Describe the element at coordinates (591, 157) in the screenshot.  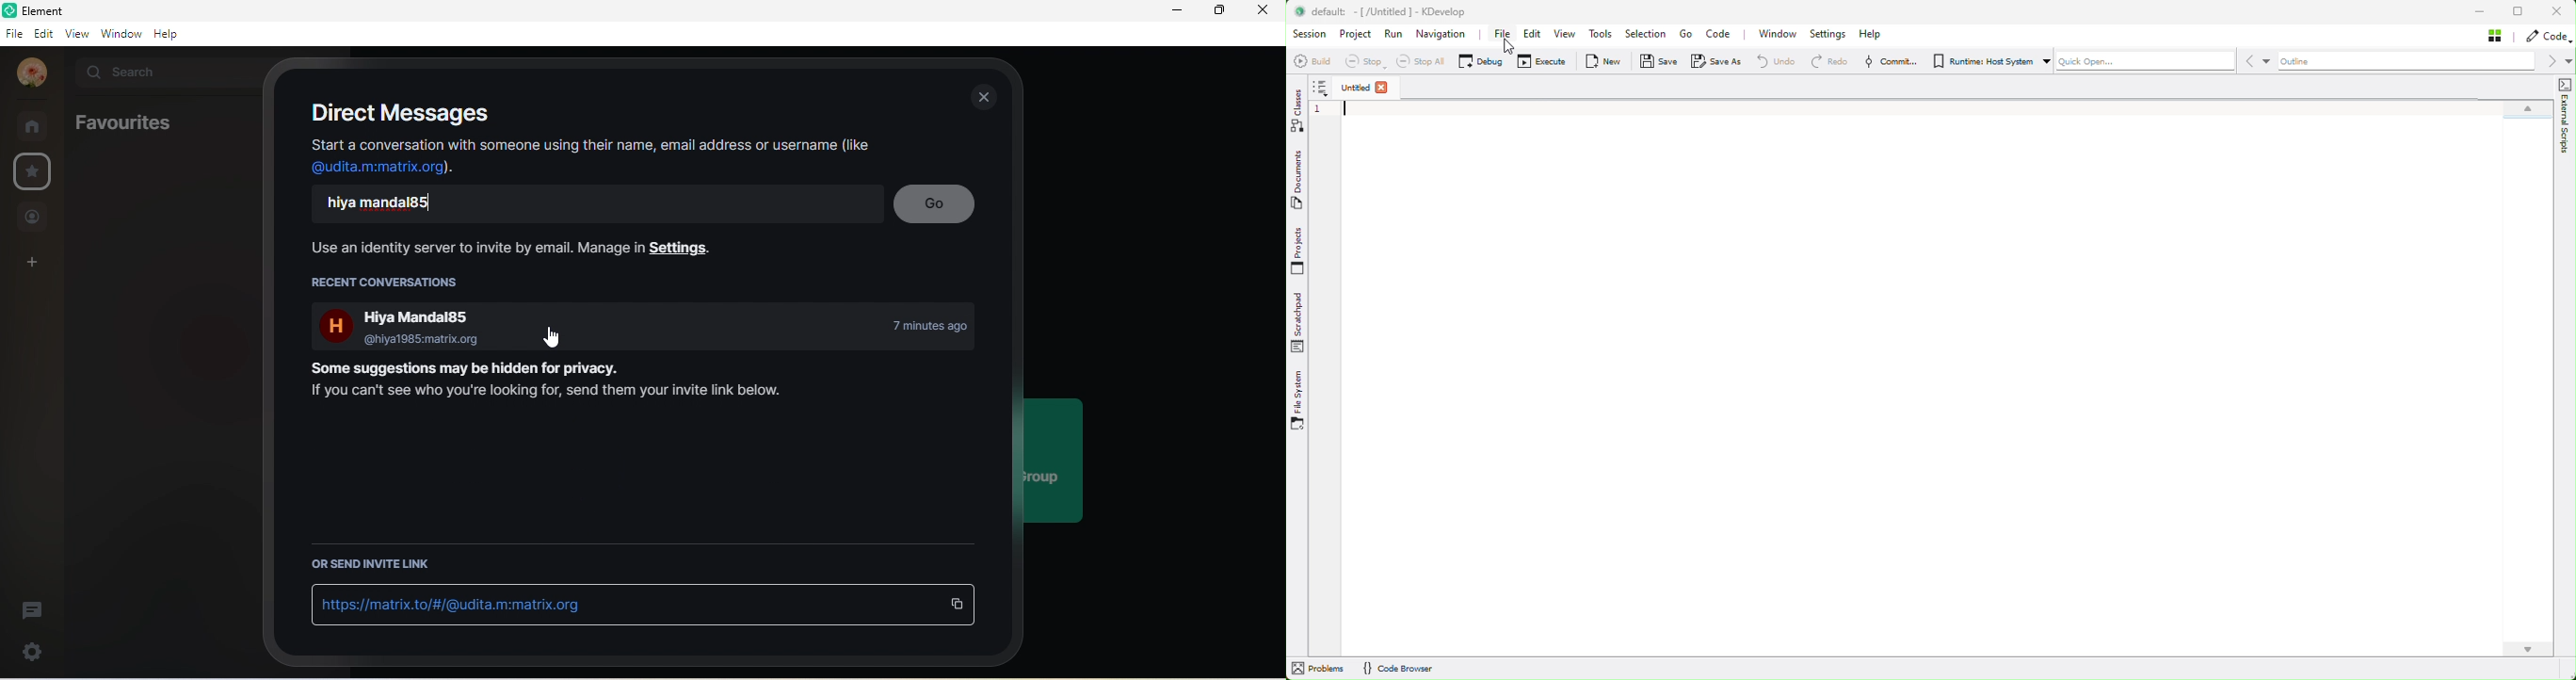
I see `Start a conversation with someone using their name, email address or username (like @udita.m:matrix.org).` at that location.